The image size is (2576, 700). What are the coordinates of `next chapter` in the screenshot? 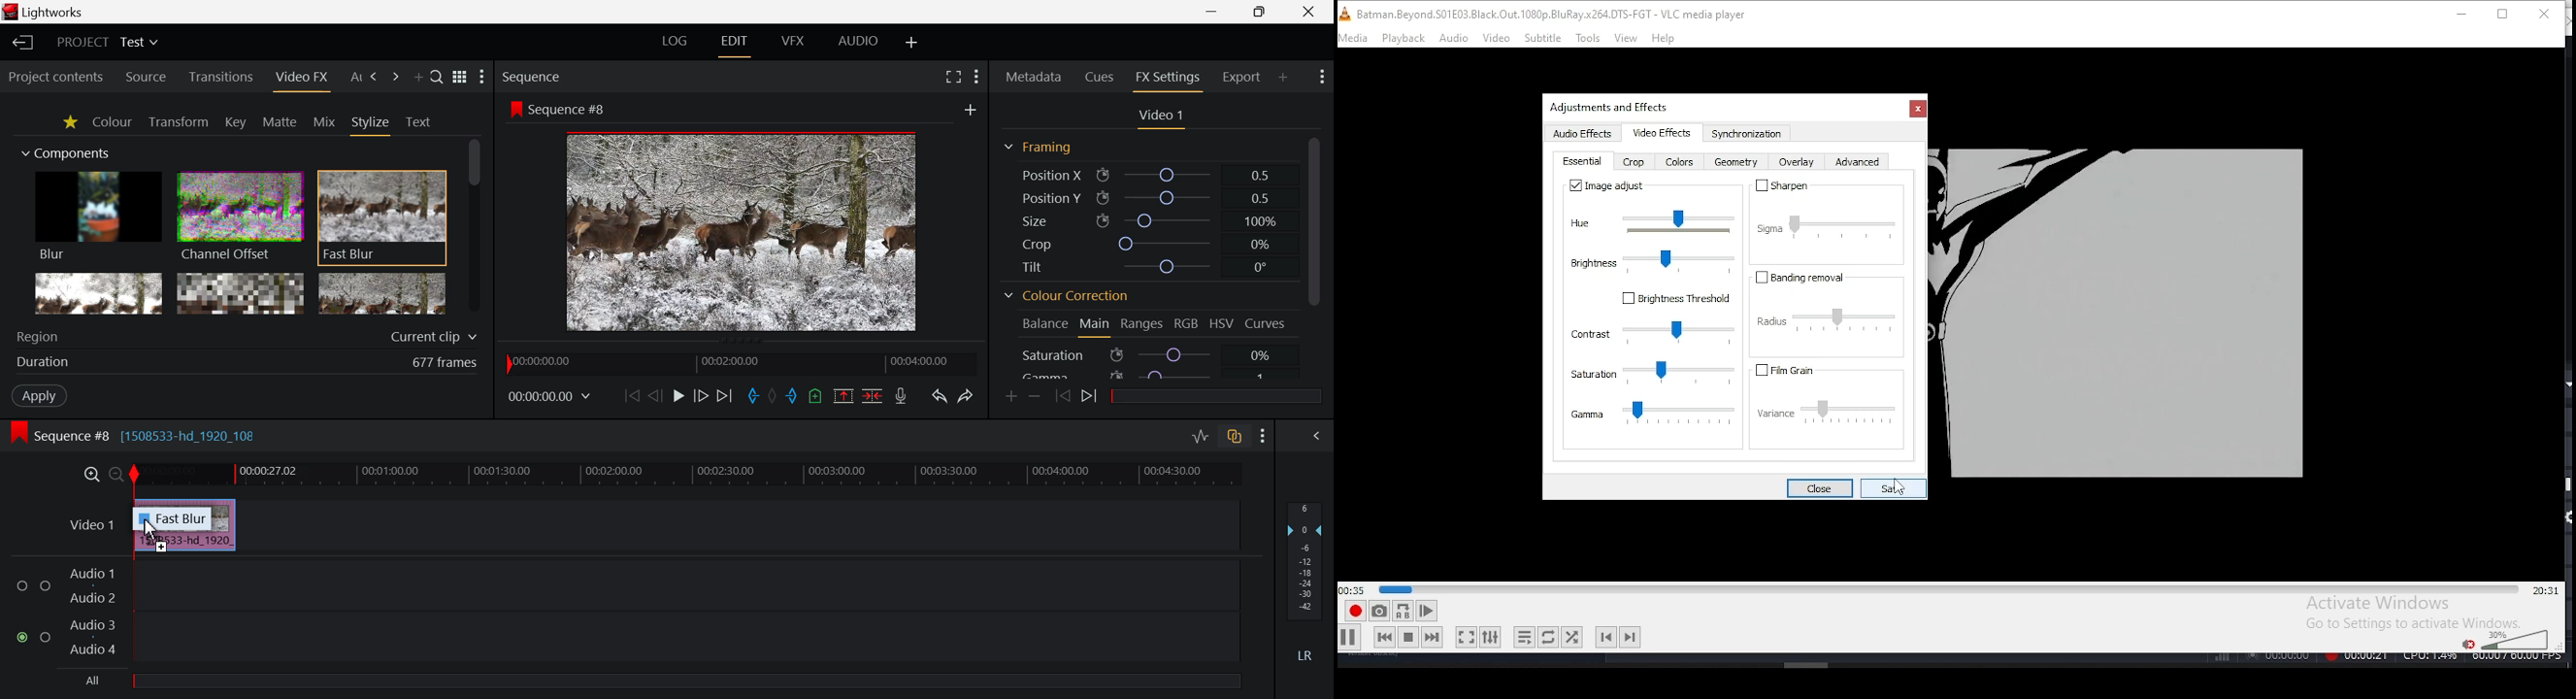 It's located at (1632, 635).